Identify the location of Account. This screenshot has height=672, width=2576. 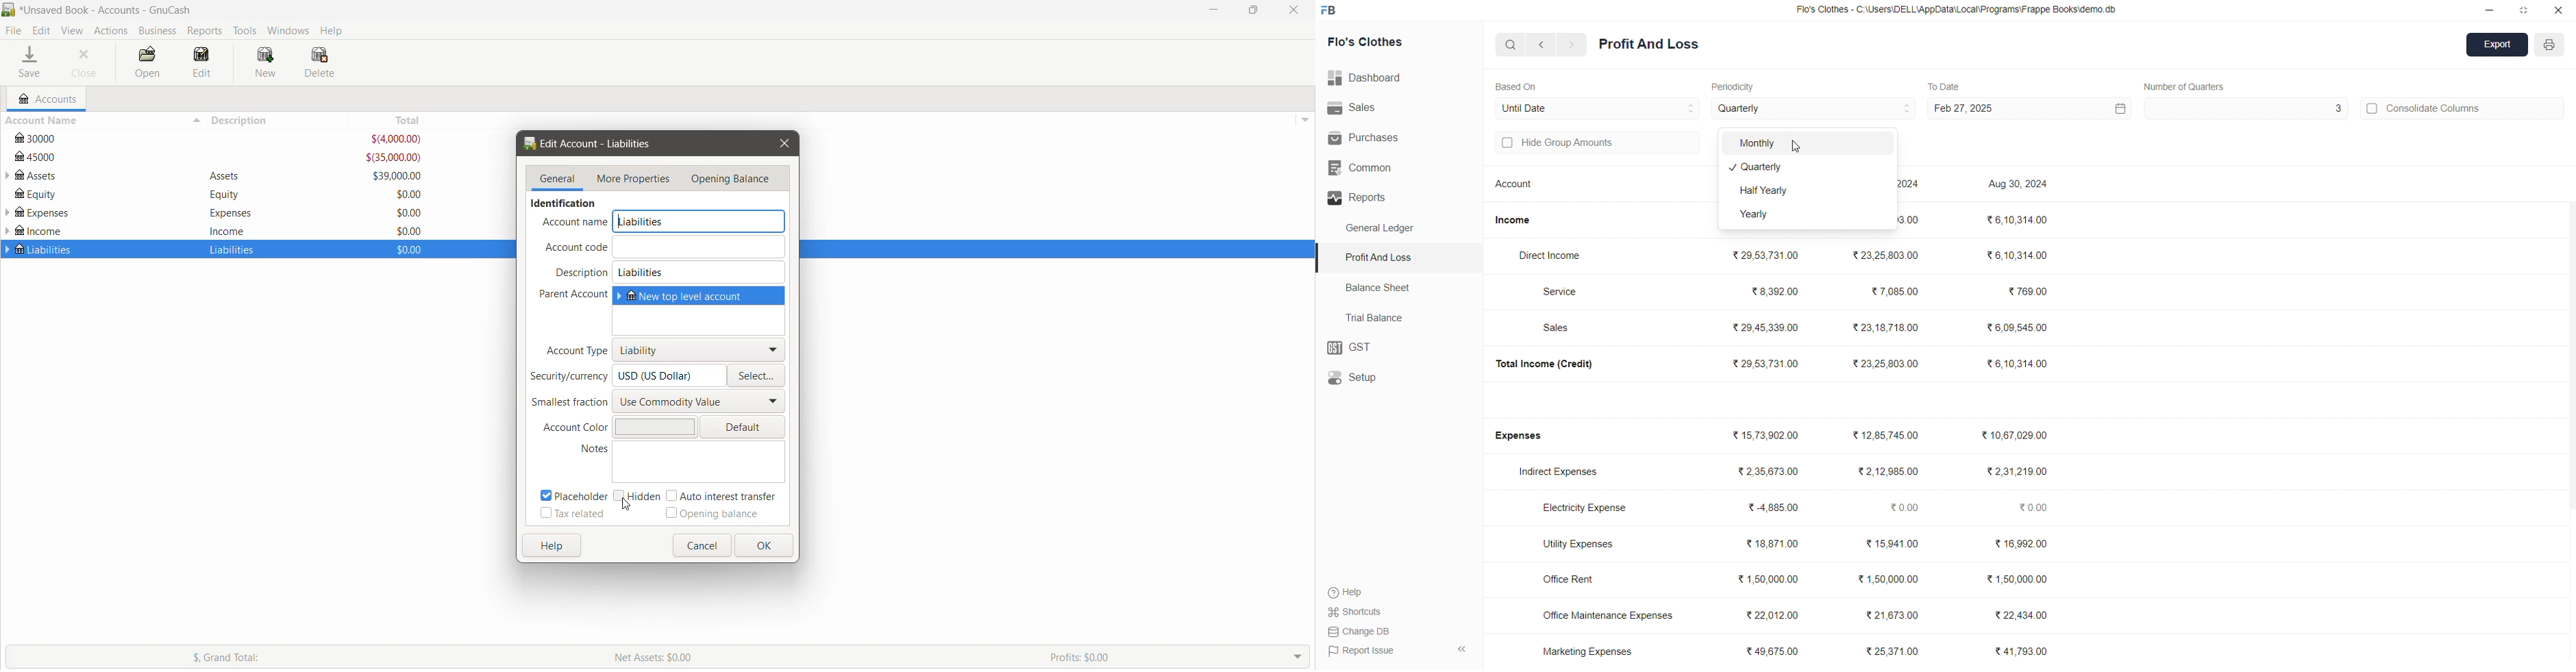
(1517, 186).